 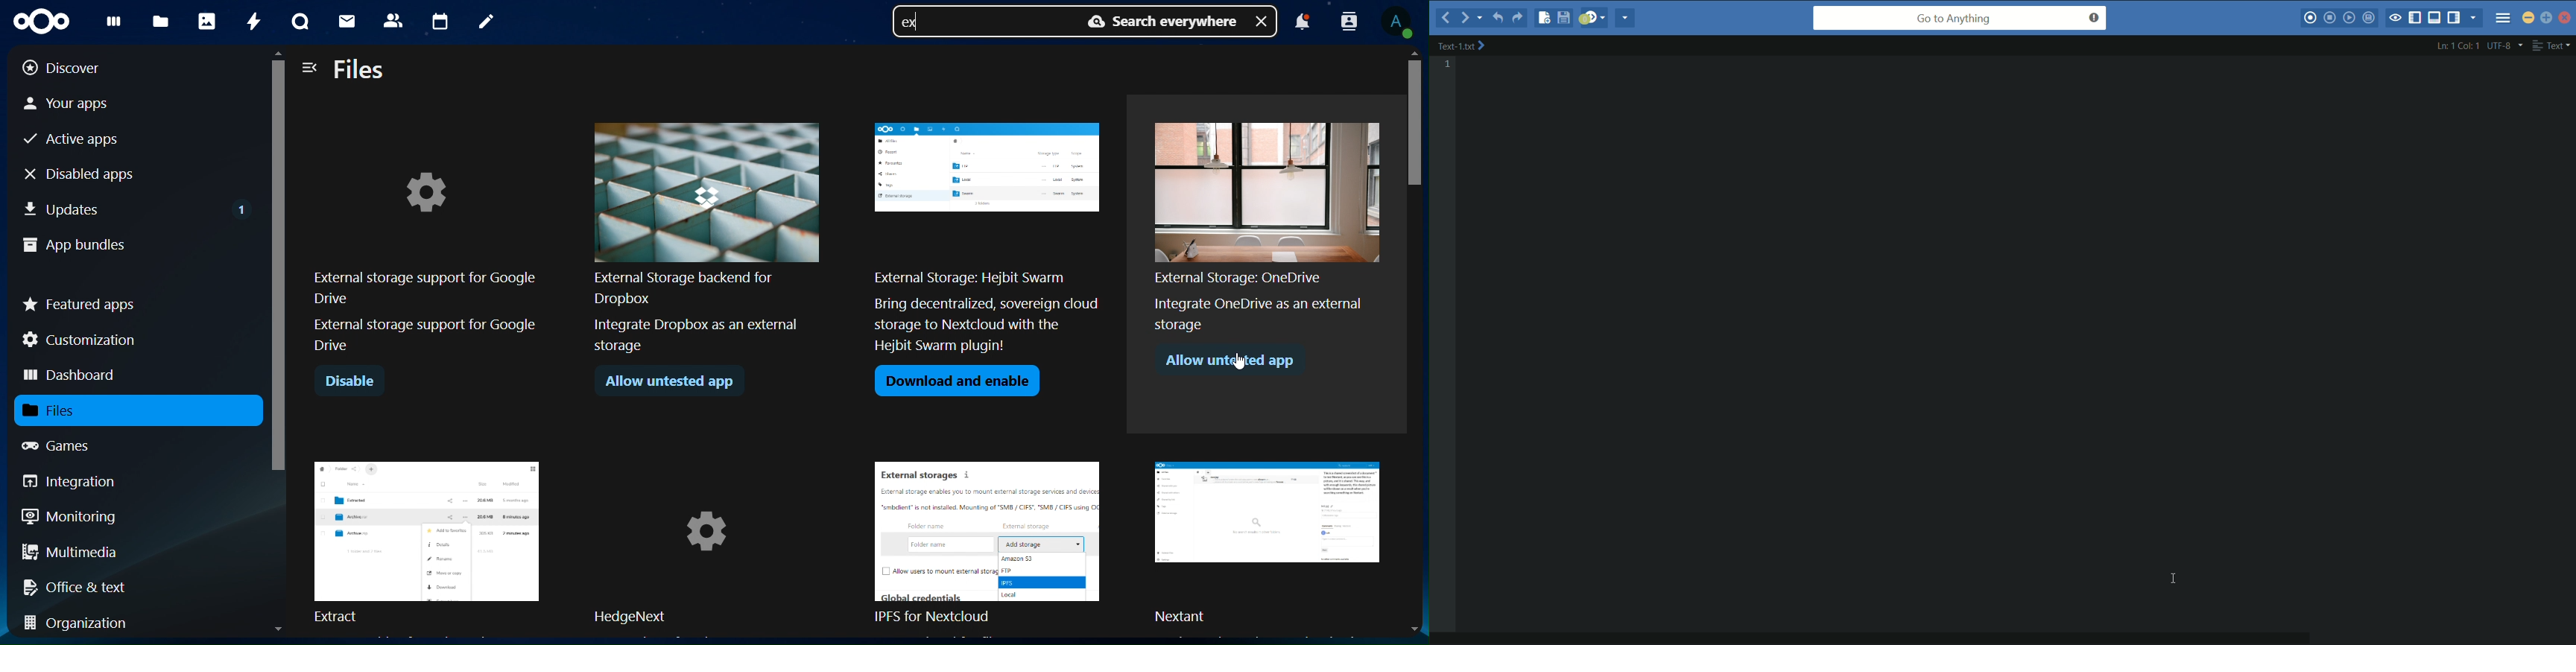 I want to click on search everywhere, so click(x=1158, y=22).